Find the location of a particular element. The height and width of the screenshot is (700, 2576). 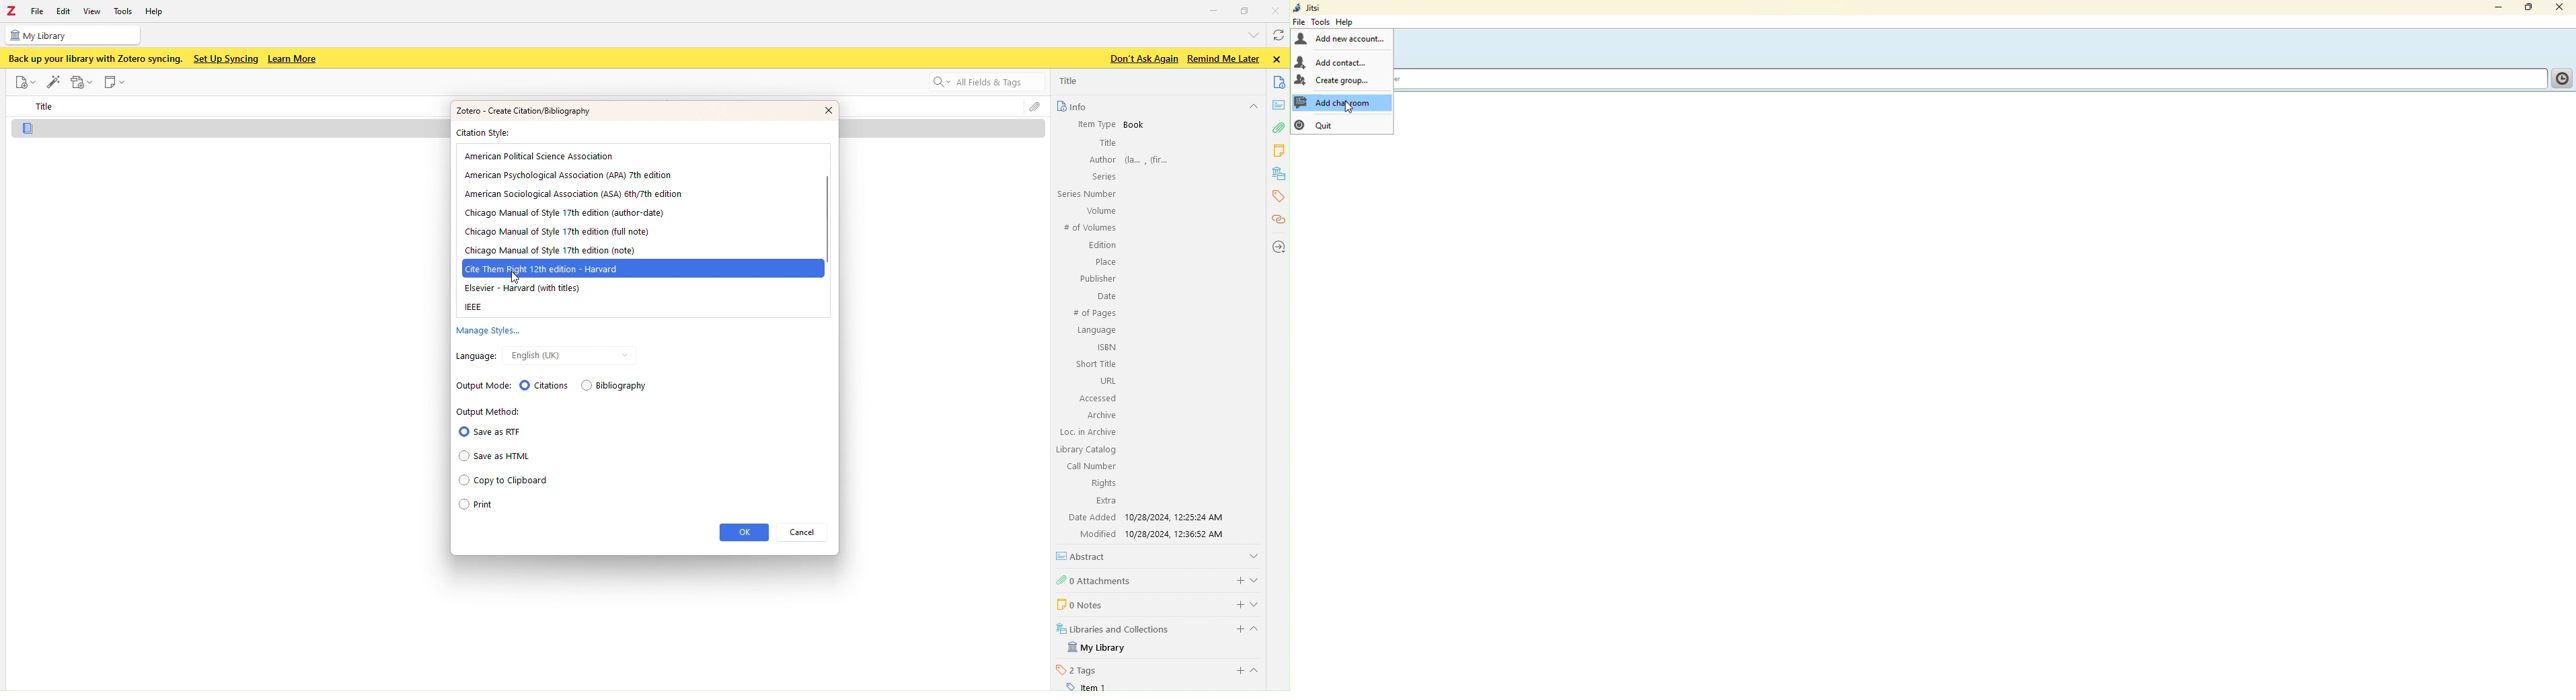

Box is located at coordinates (1246, 11).